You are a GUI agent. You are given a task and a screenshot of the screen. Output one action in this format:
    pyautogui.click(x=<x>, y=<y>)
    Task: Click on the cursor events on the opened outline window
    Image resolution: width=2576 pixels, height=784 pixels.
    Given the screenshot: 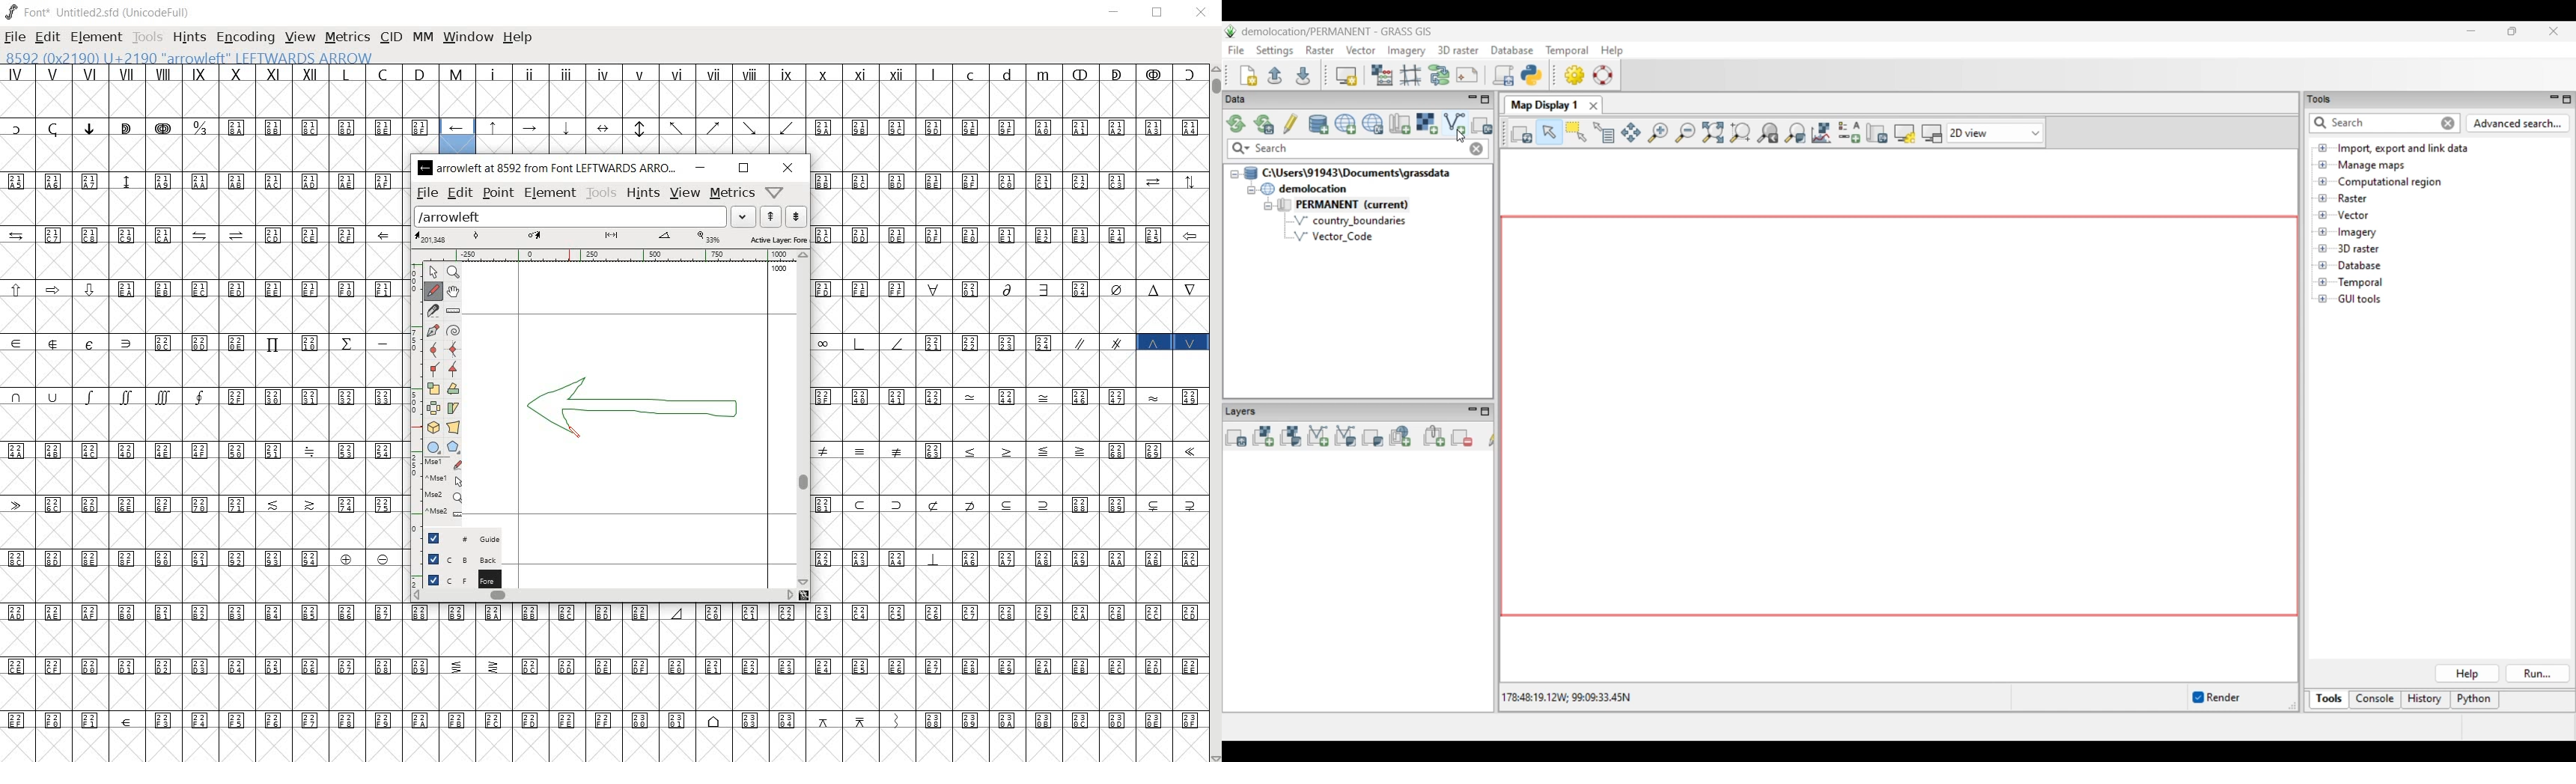 What is the action you would take?
    pyautogui.click(x=439, y=490)
    